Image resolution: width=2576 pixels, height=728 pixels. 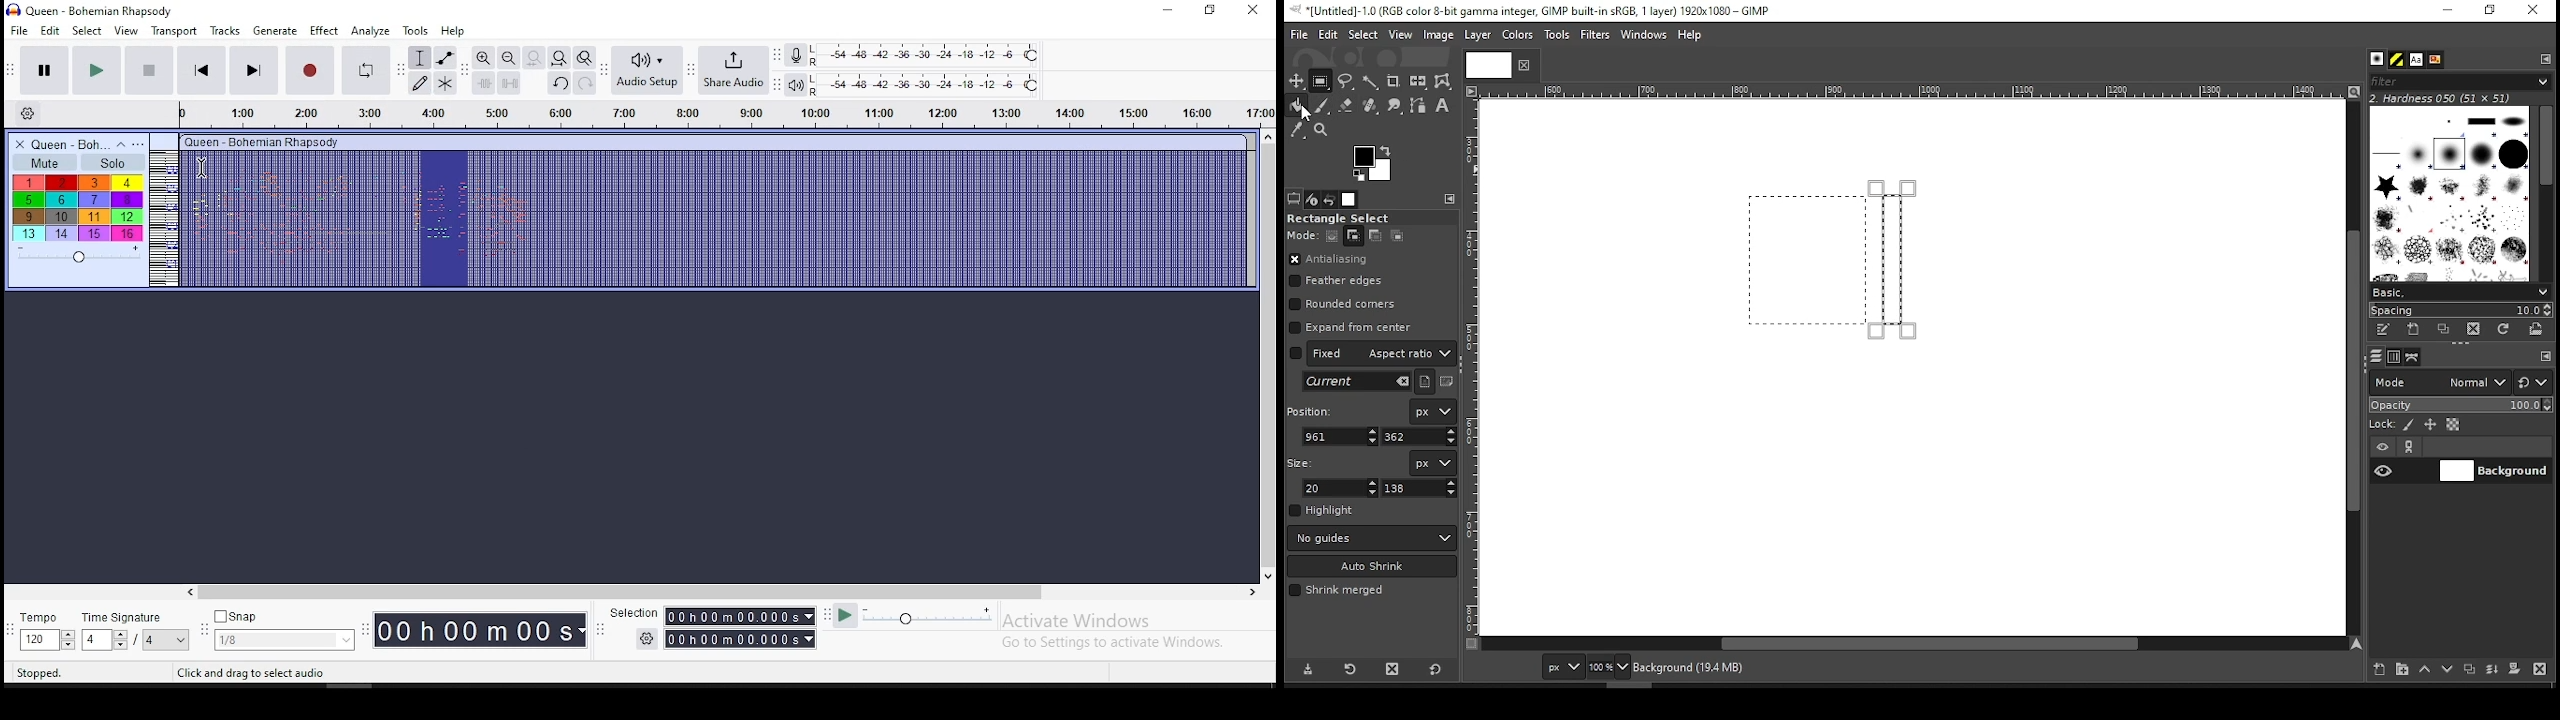 I want to click on warp transform tool, so click(x=1442, y=82).